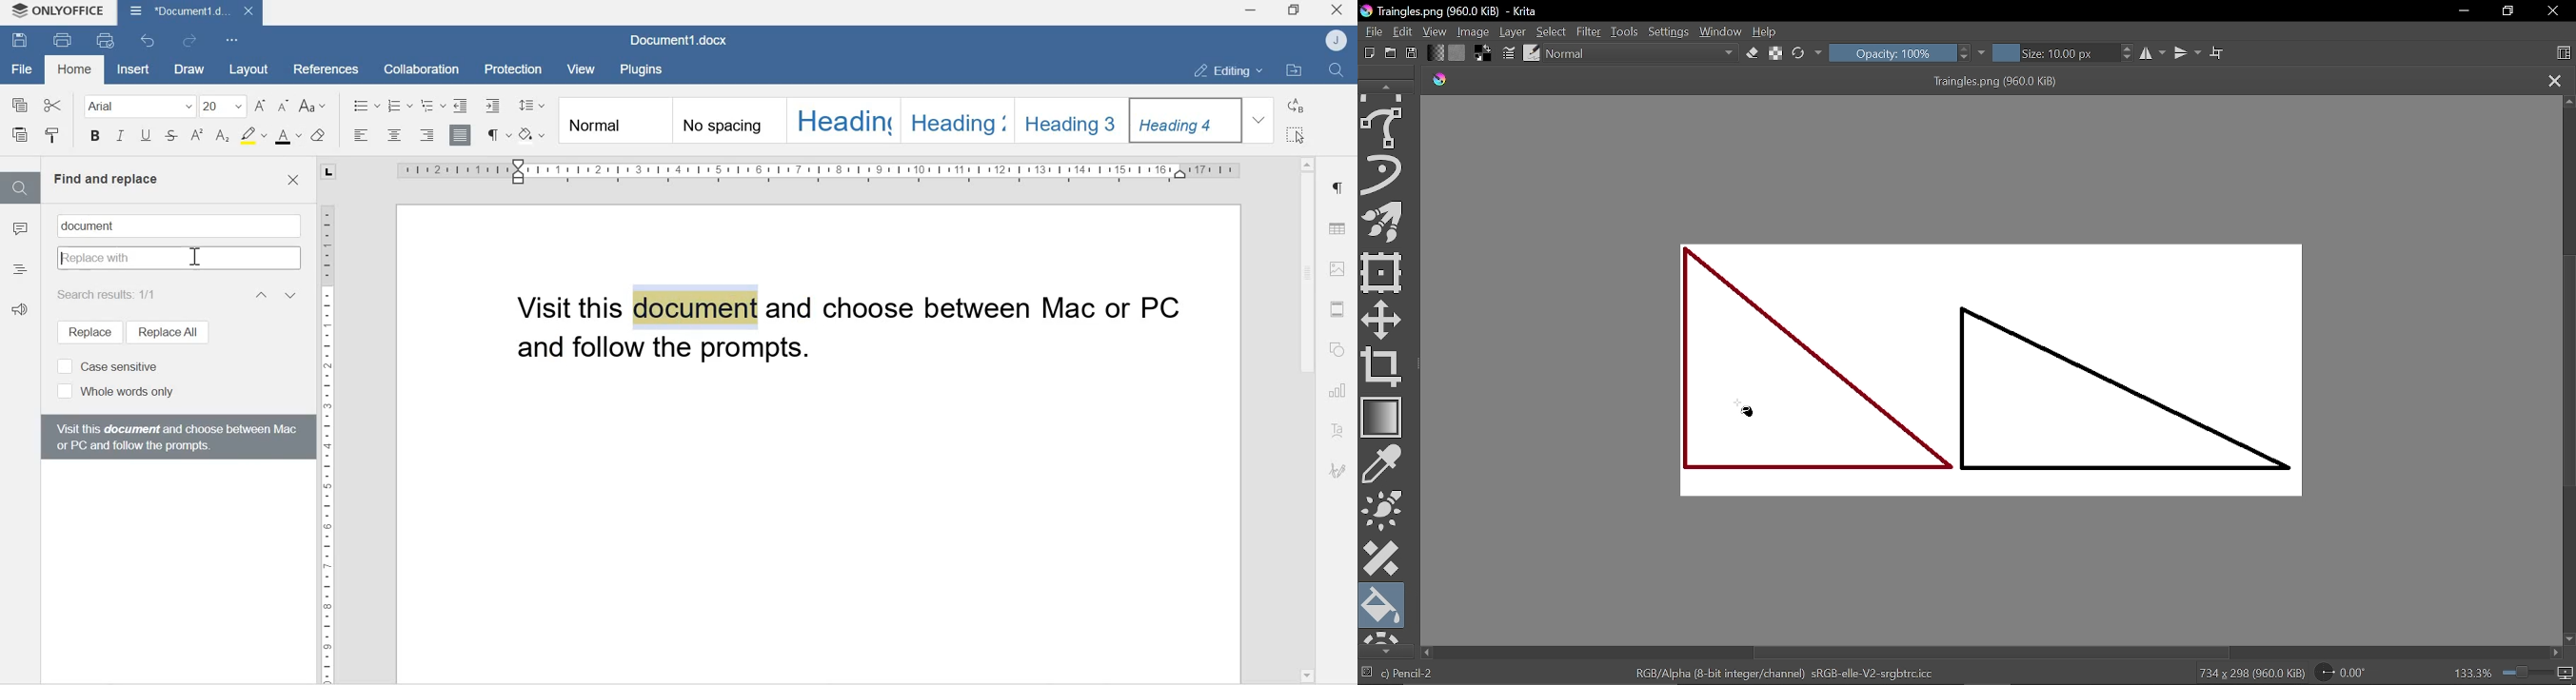 The width and height of the screenshot is (2576, 700). What do you see at coordinates (189, 12) in the screenshot?
I see `Document1.docx` at bounding box center [189, 12].